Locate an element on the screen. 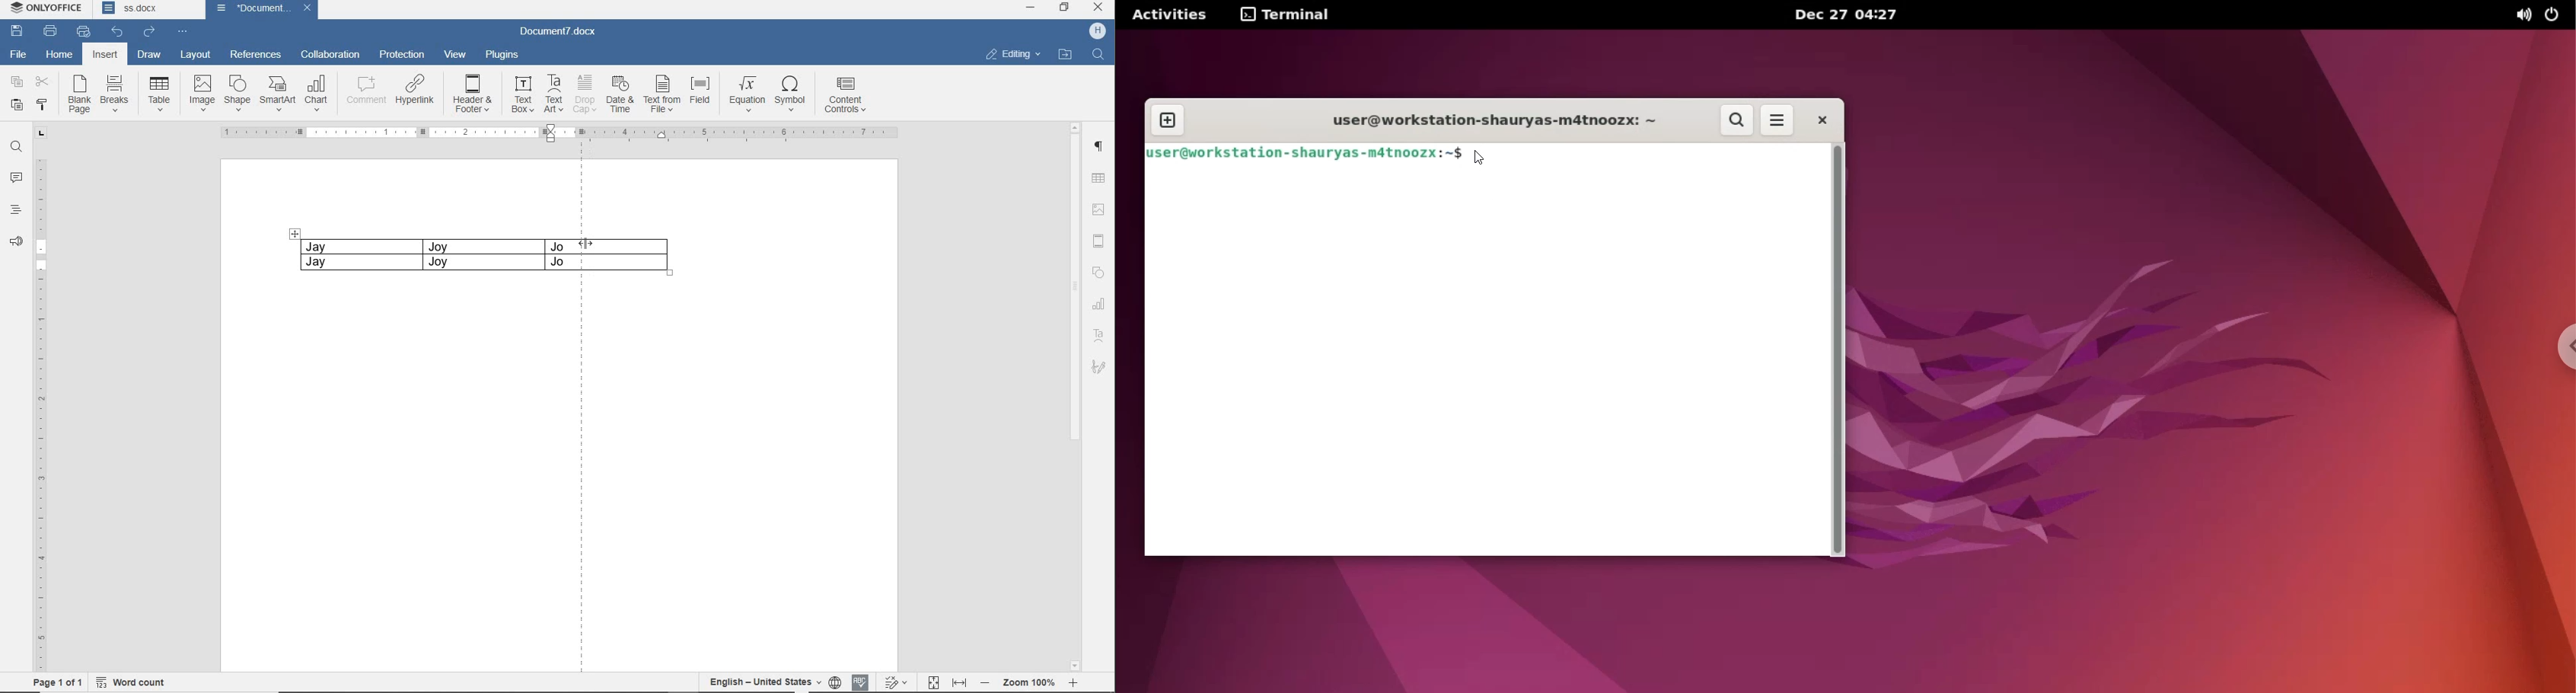  PASTE is located at coordinates (17, 106).